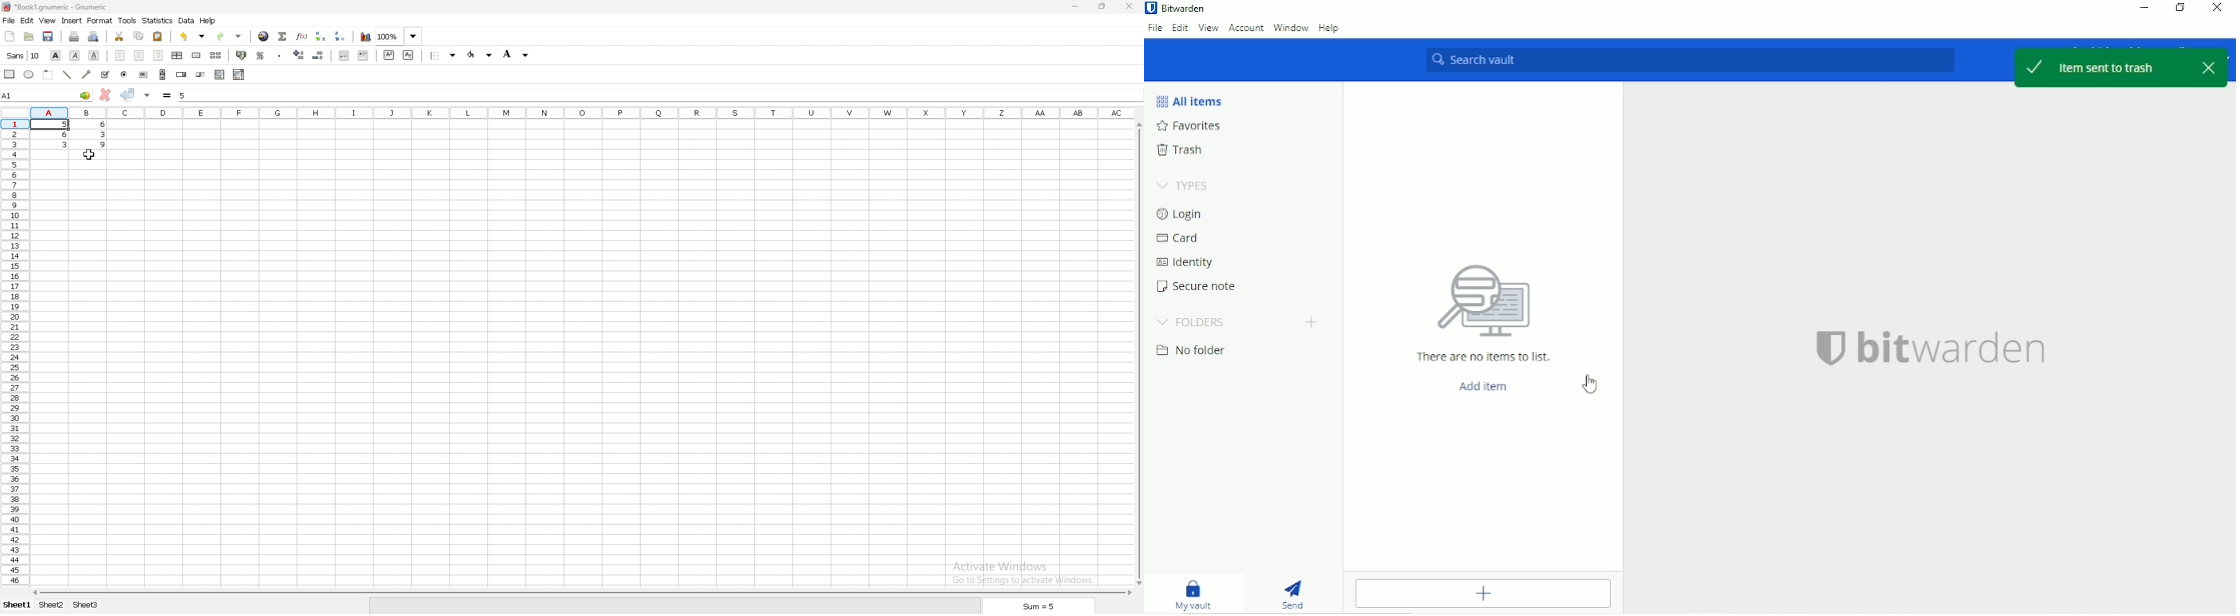  What do you see at coordinates (219, 74) in the screenshot?
I see `list` at bounding box center [219, 74].